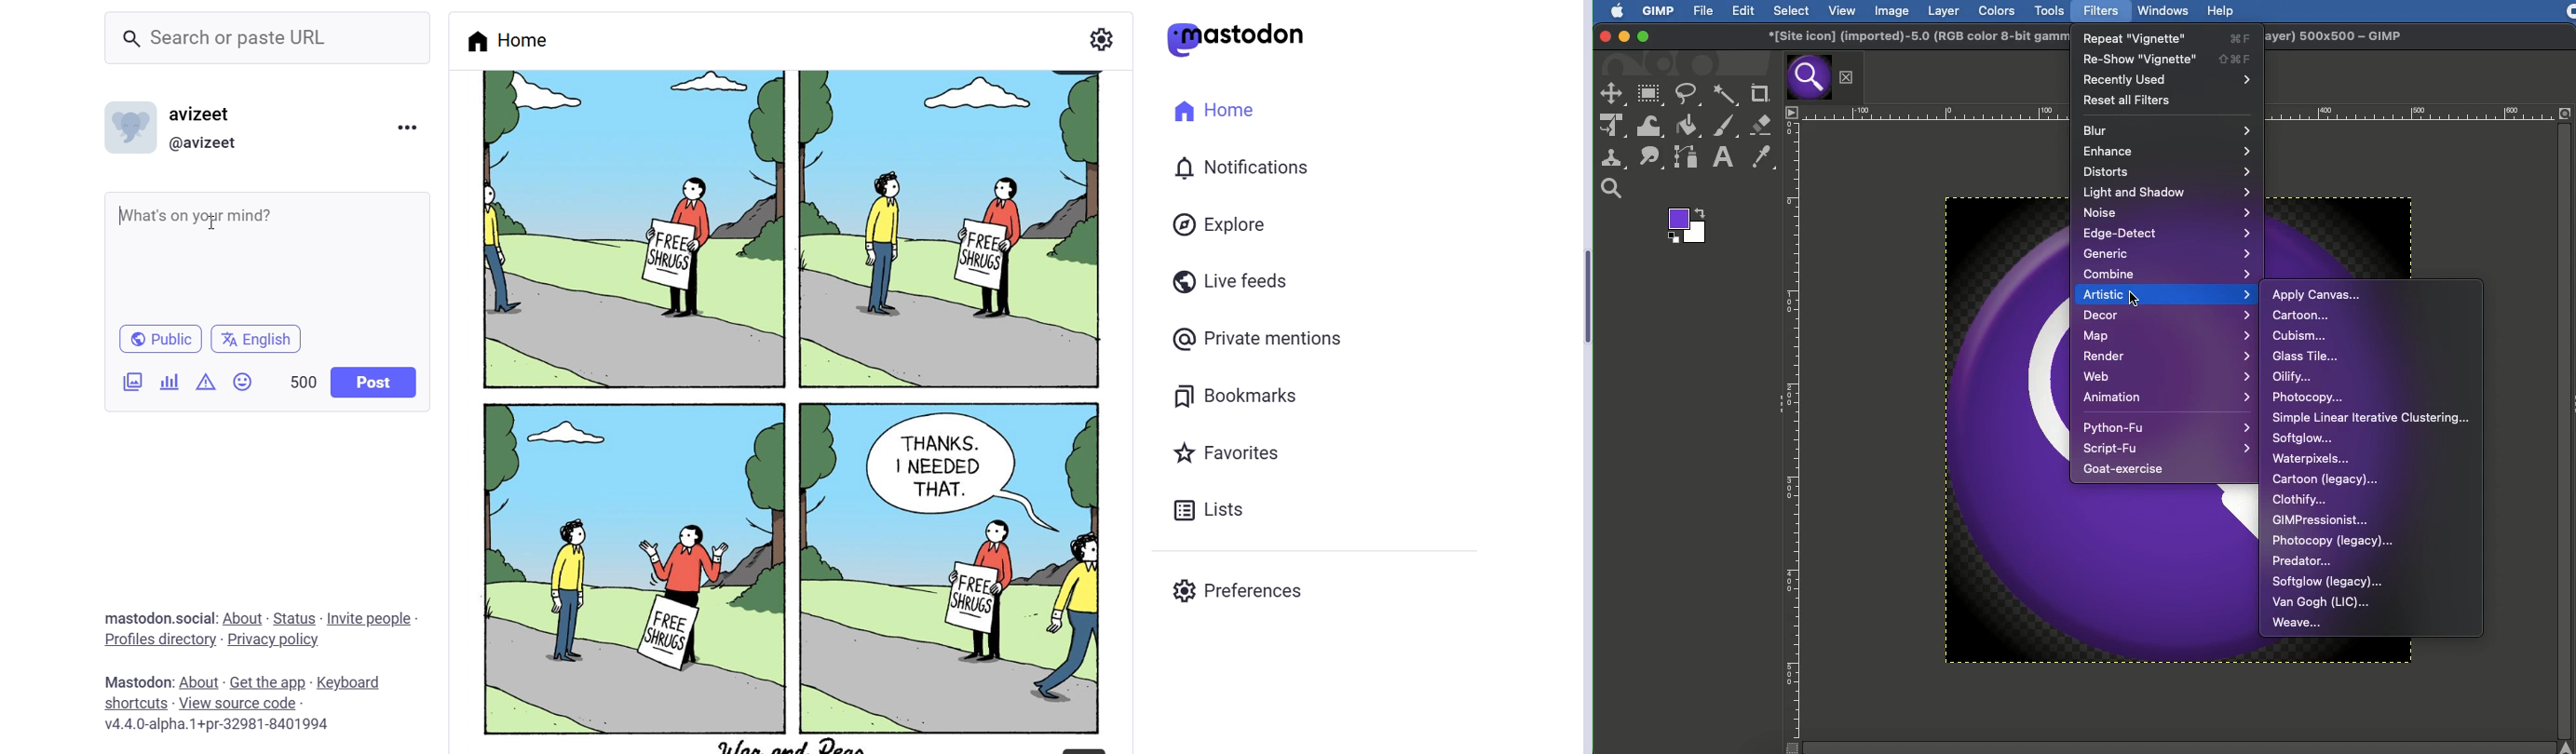 The height and width of the screenshot is (756, 2576). I want to click on Text, so click(135, 681).